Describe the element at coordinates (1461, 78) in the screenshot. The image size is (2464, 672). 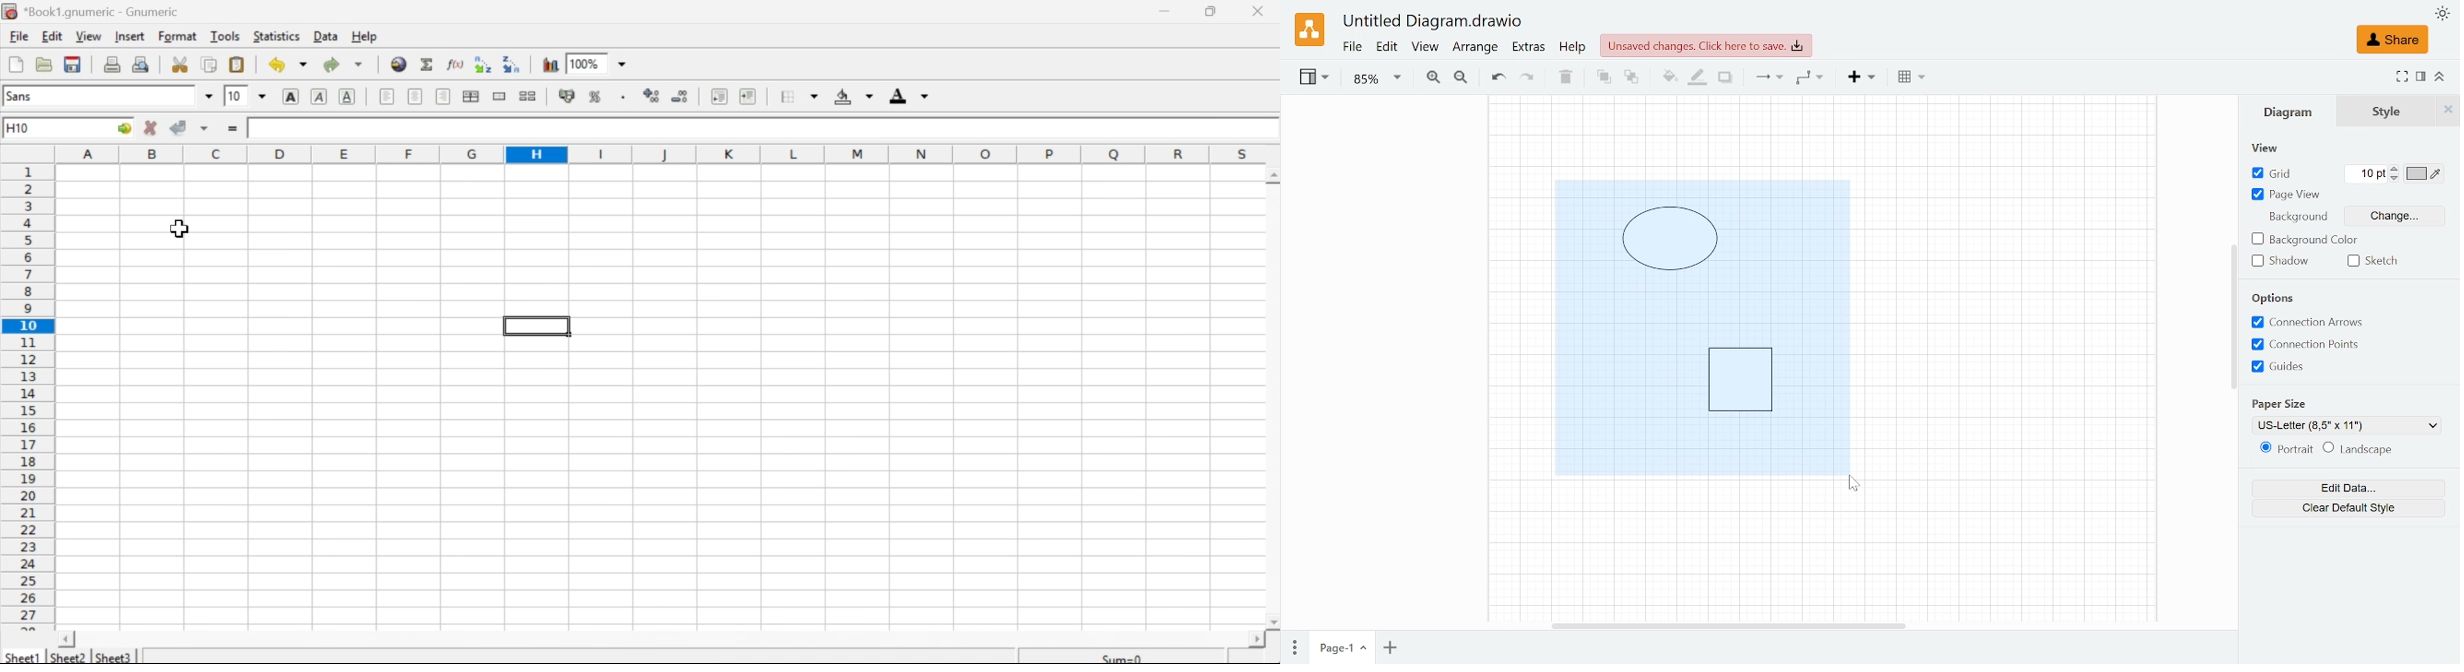
I see `Zoom out` at that location.